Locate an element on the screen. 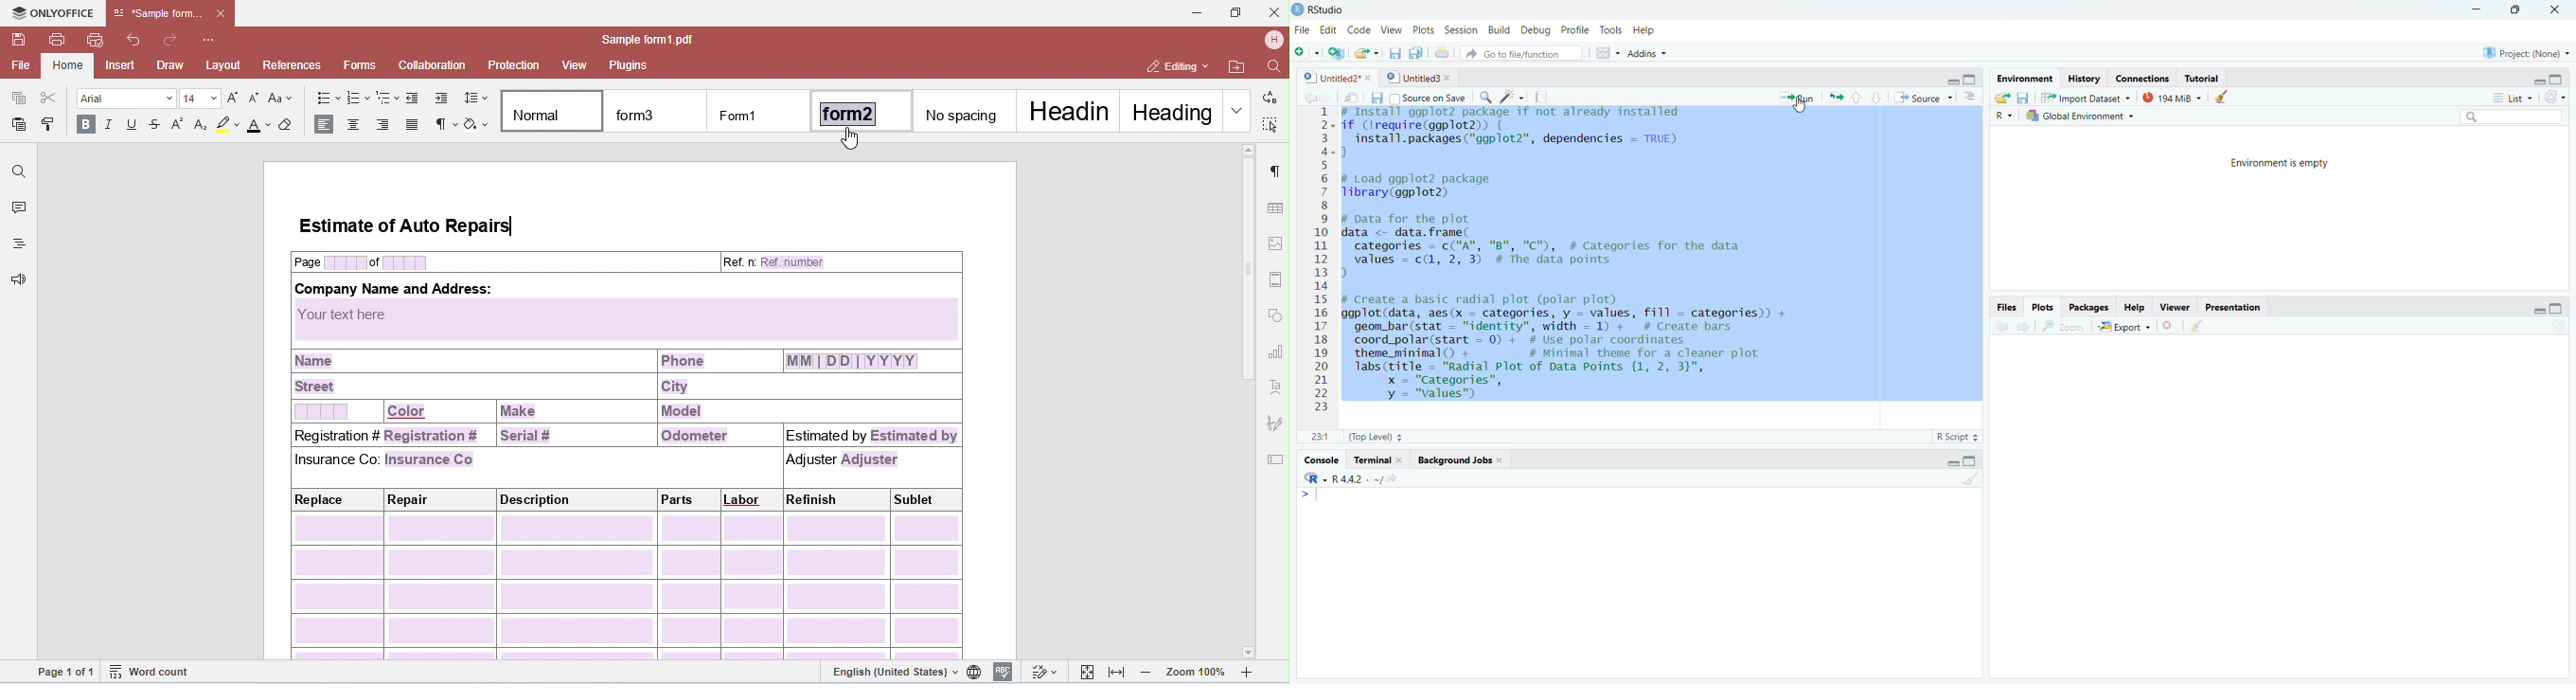 The height and width of the screenshot is (700, 2576). Edit is located at coordinates (1327, 32).